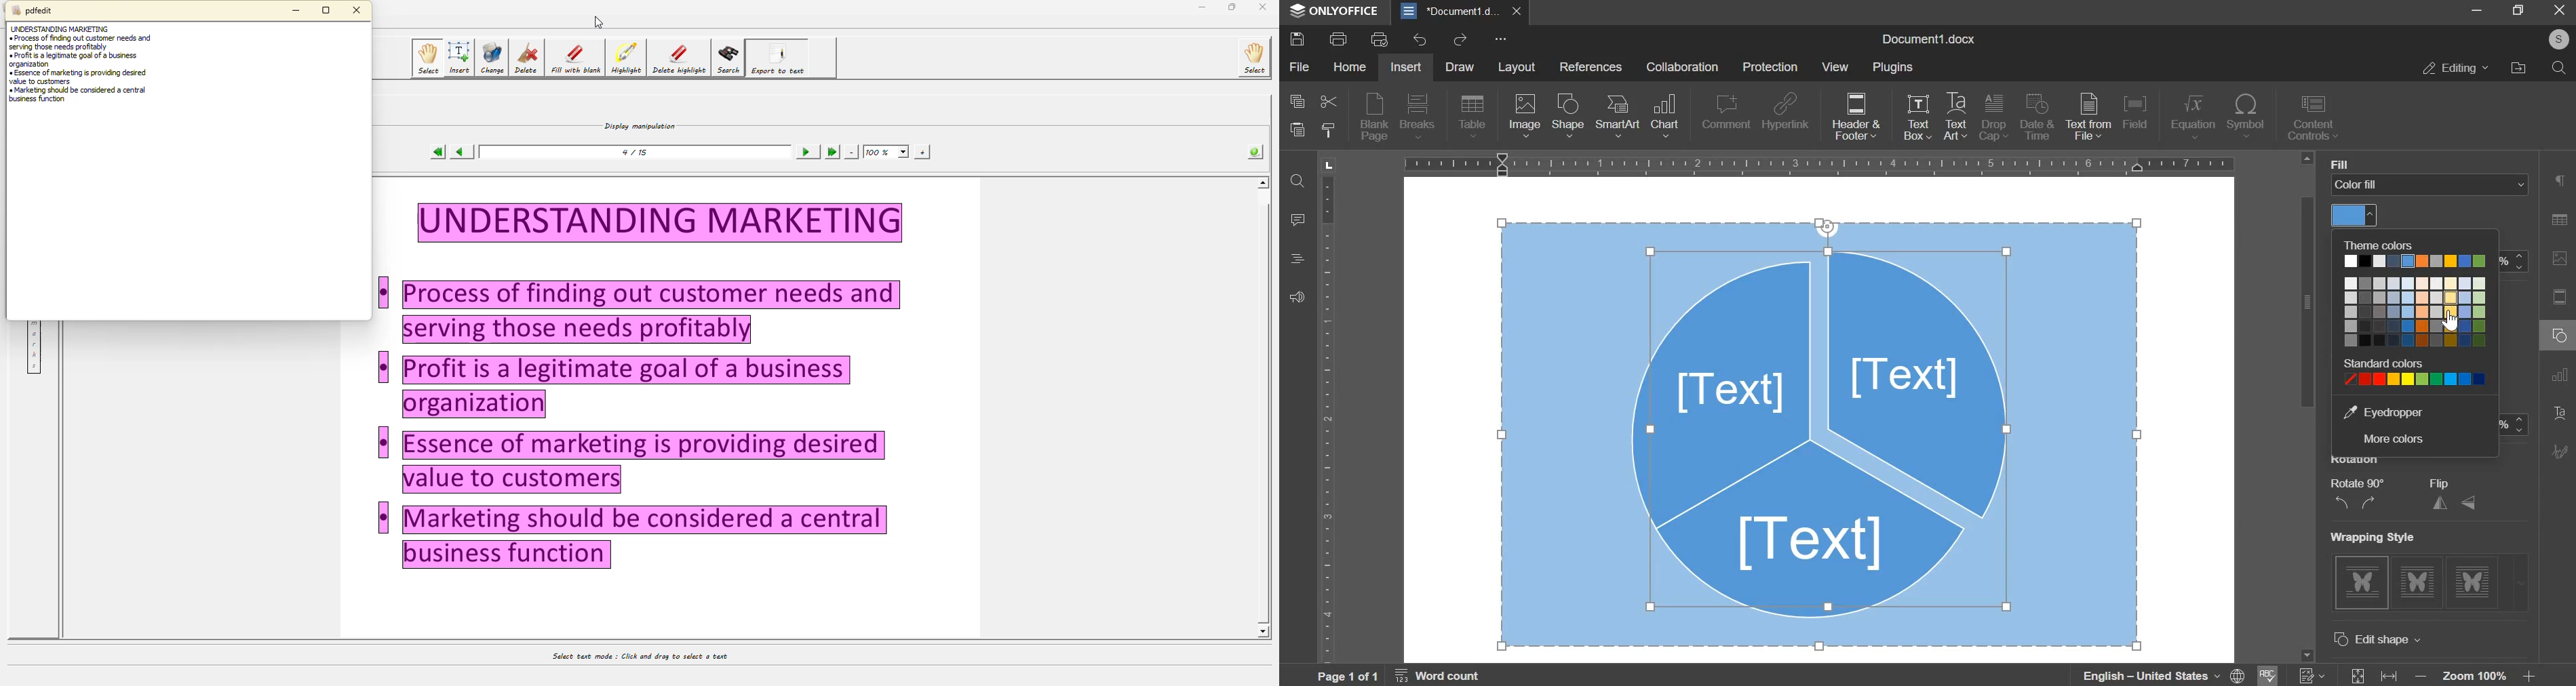  I want to click on draw, so click(1465, 66).